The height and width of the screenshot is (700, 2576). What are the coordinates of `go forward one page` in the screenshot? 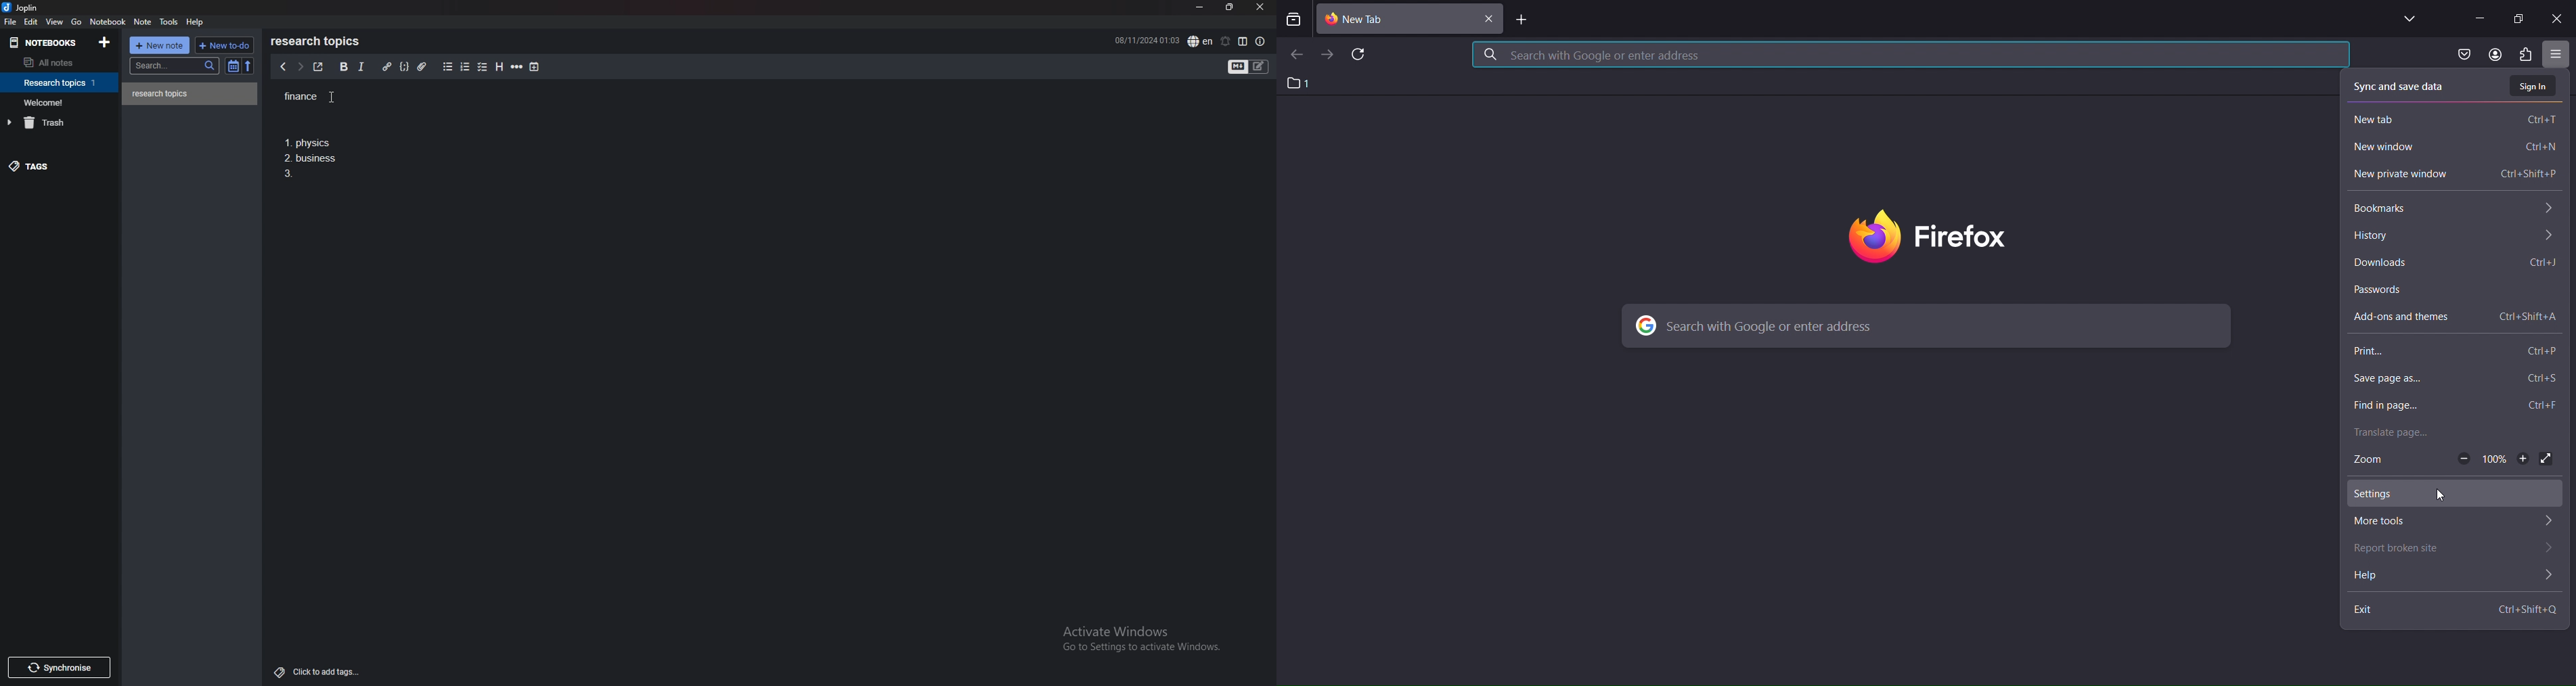 It's located at (1327, 54).